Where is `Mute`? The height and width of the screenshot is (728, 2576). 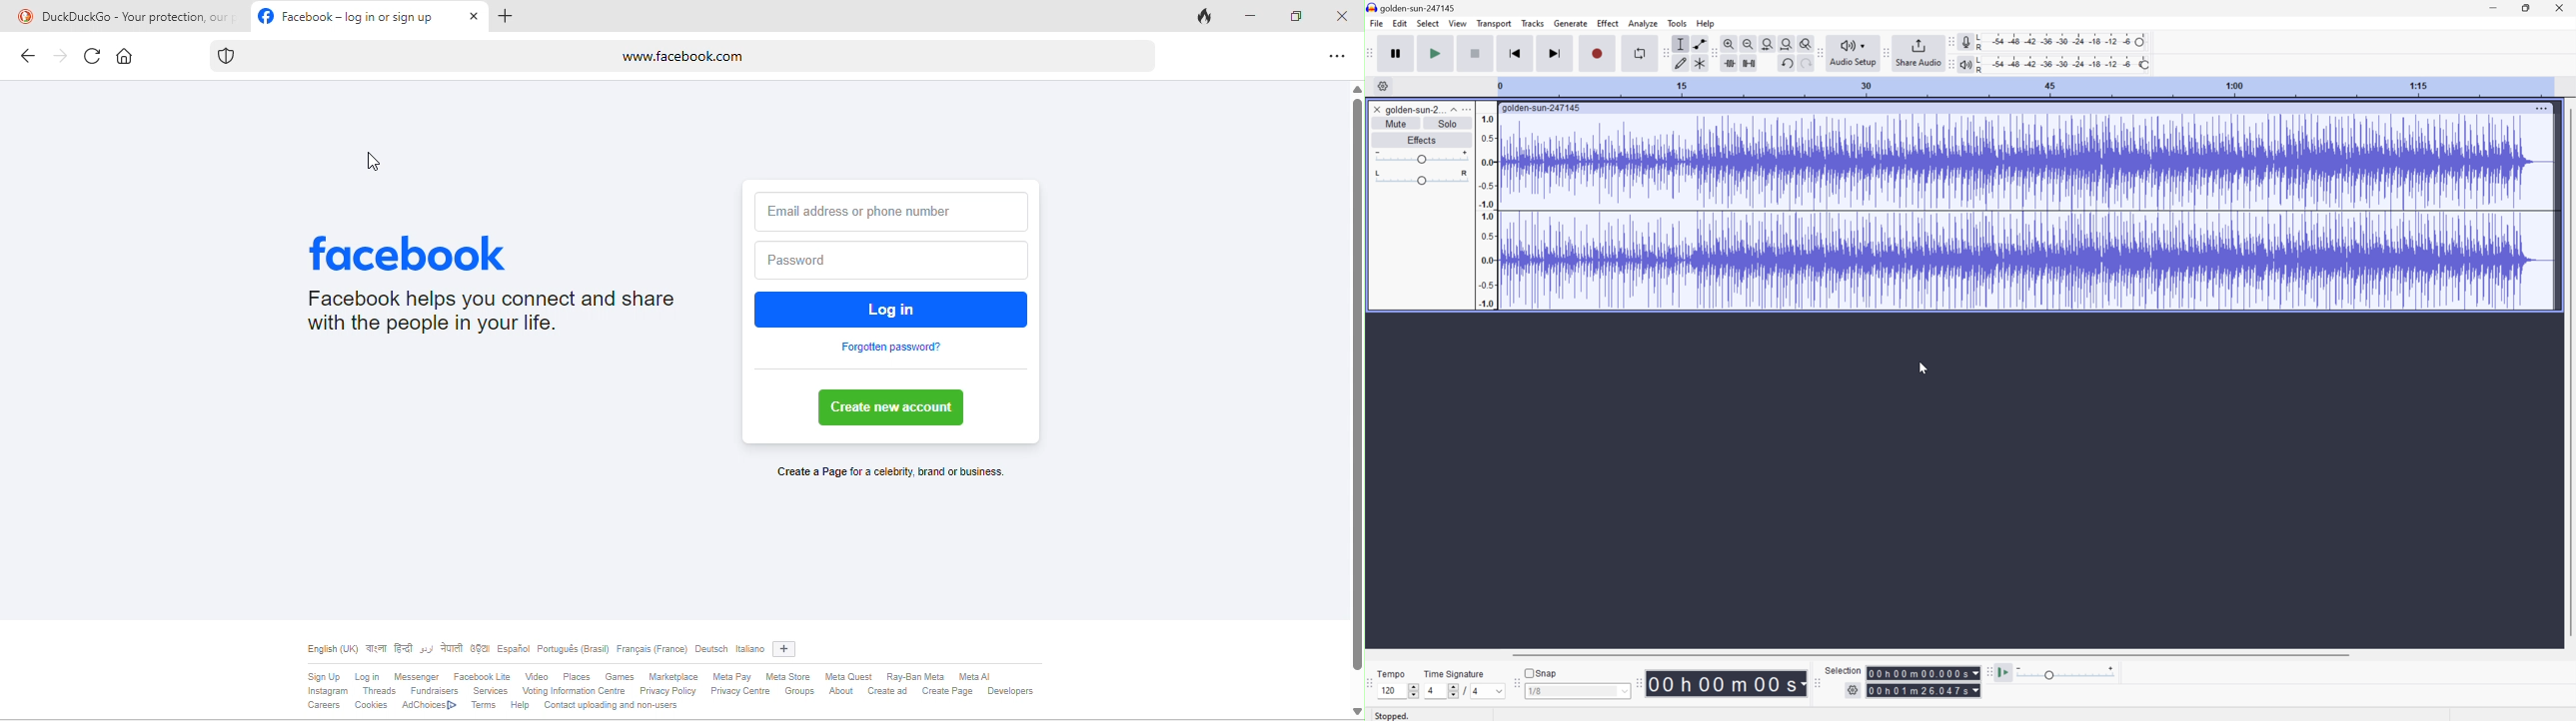
Mute is located at coordinates (1396, 124).